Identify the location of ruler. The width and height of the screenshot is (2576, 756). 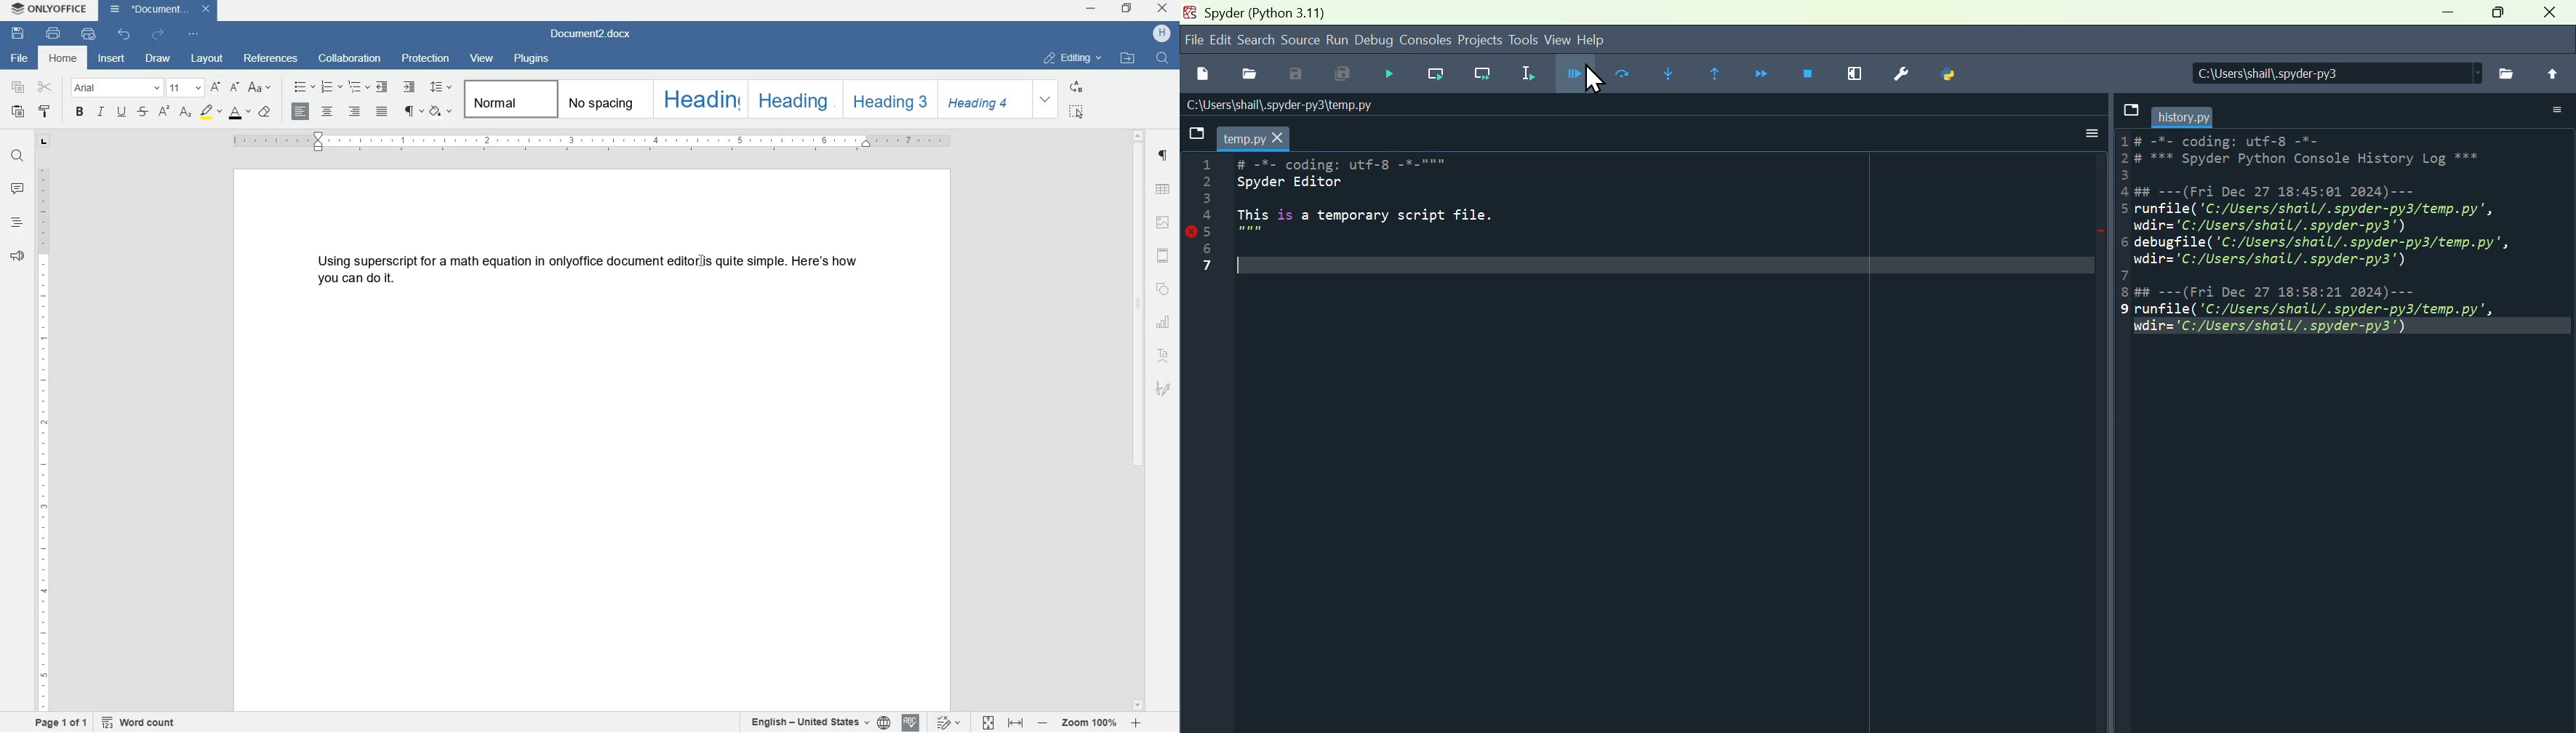
(44, 442).